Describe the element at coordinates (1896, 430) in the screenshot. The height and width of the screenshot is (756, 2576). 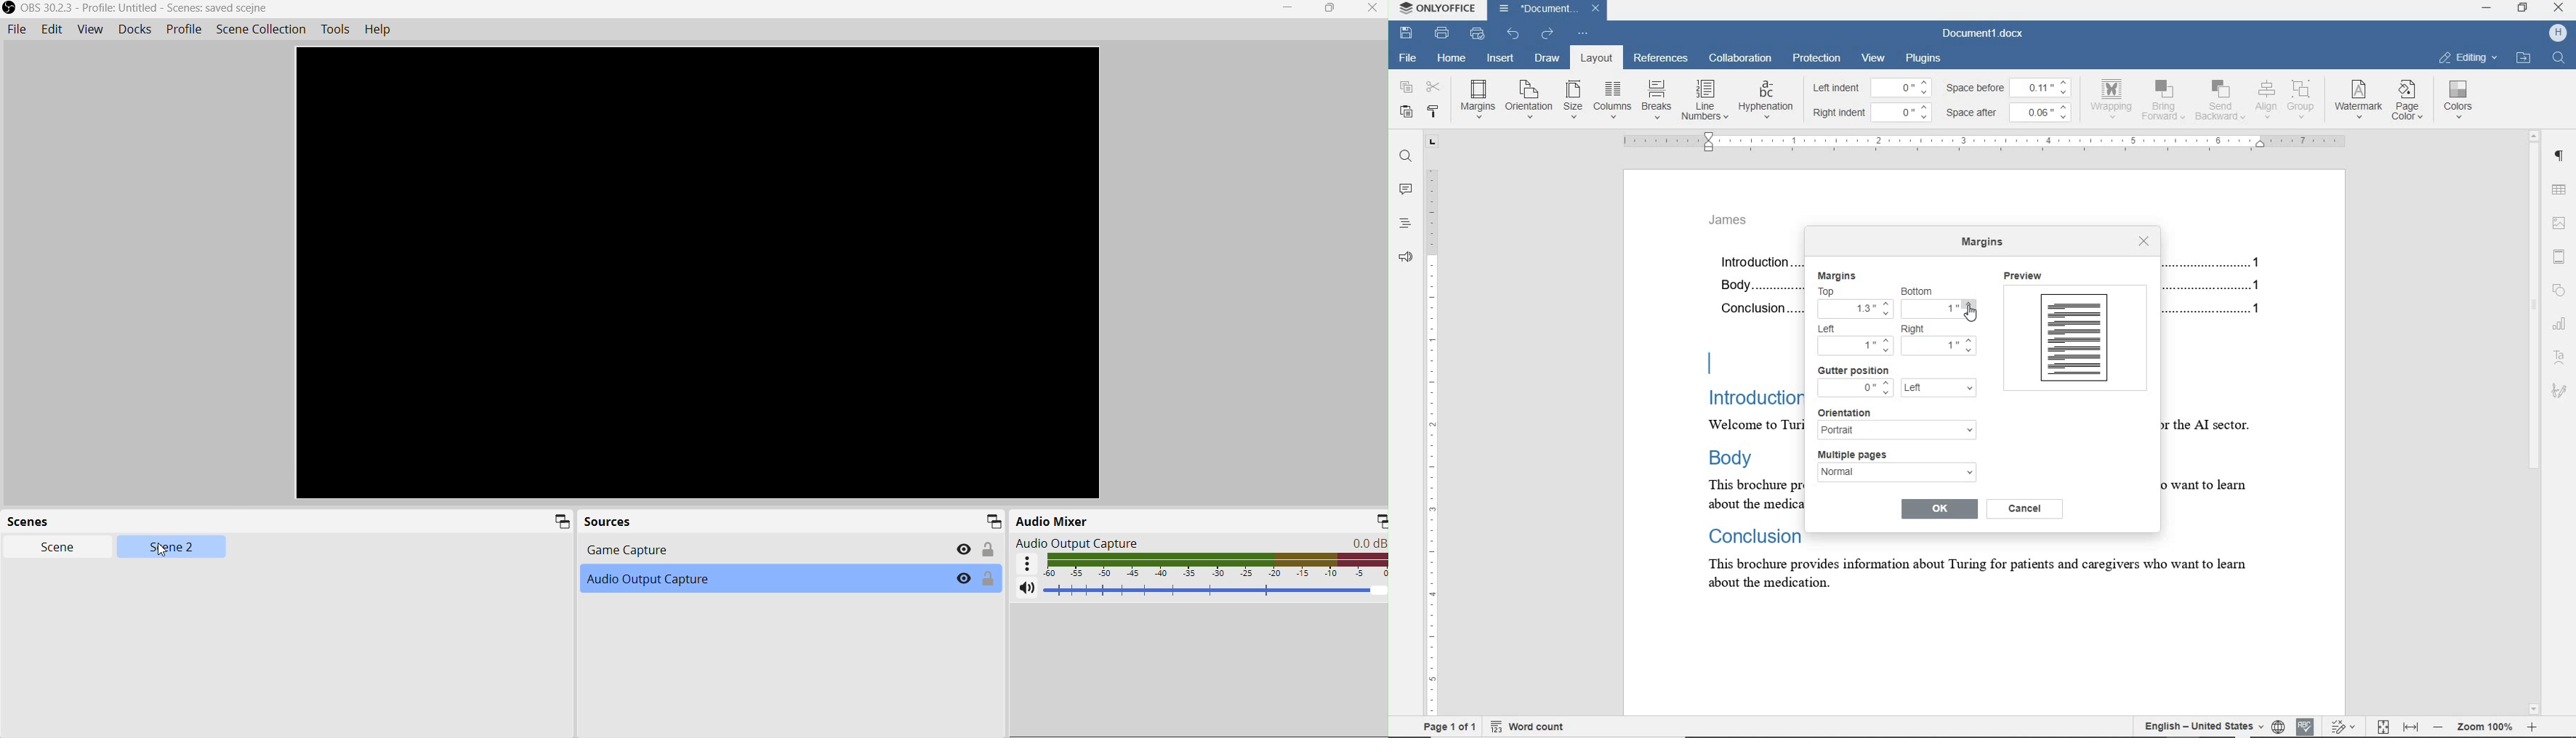
I see `portrait` at that location.